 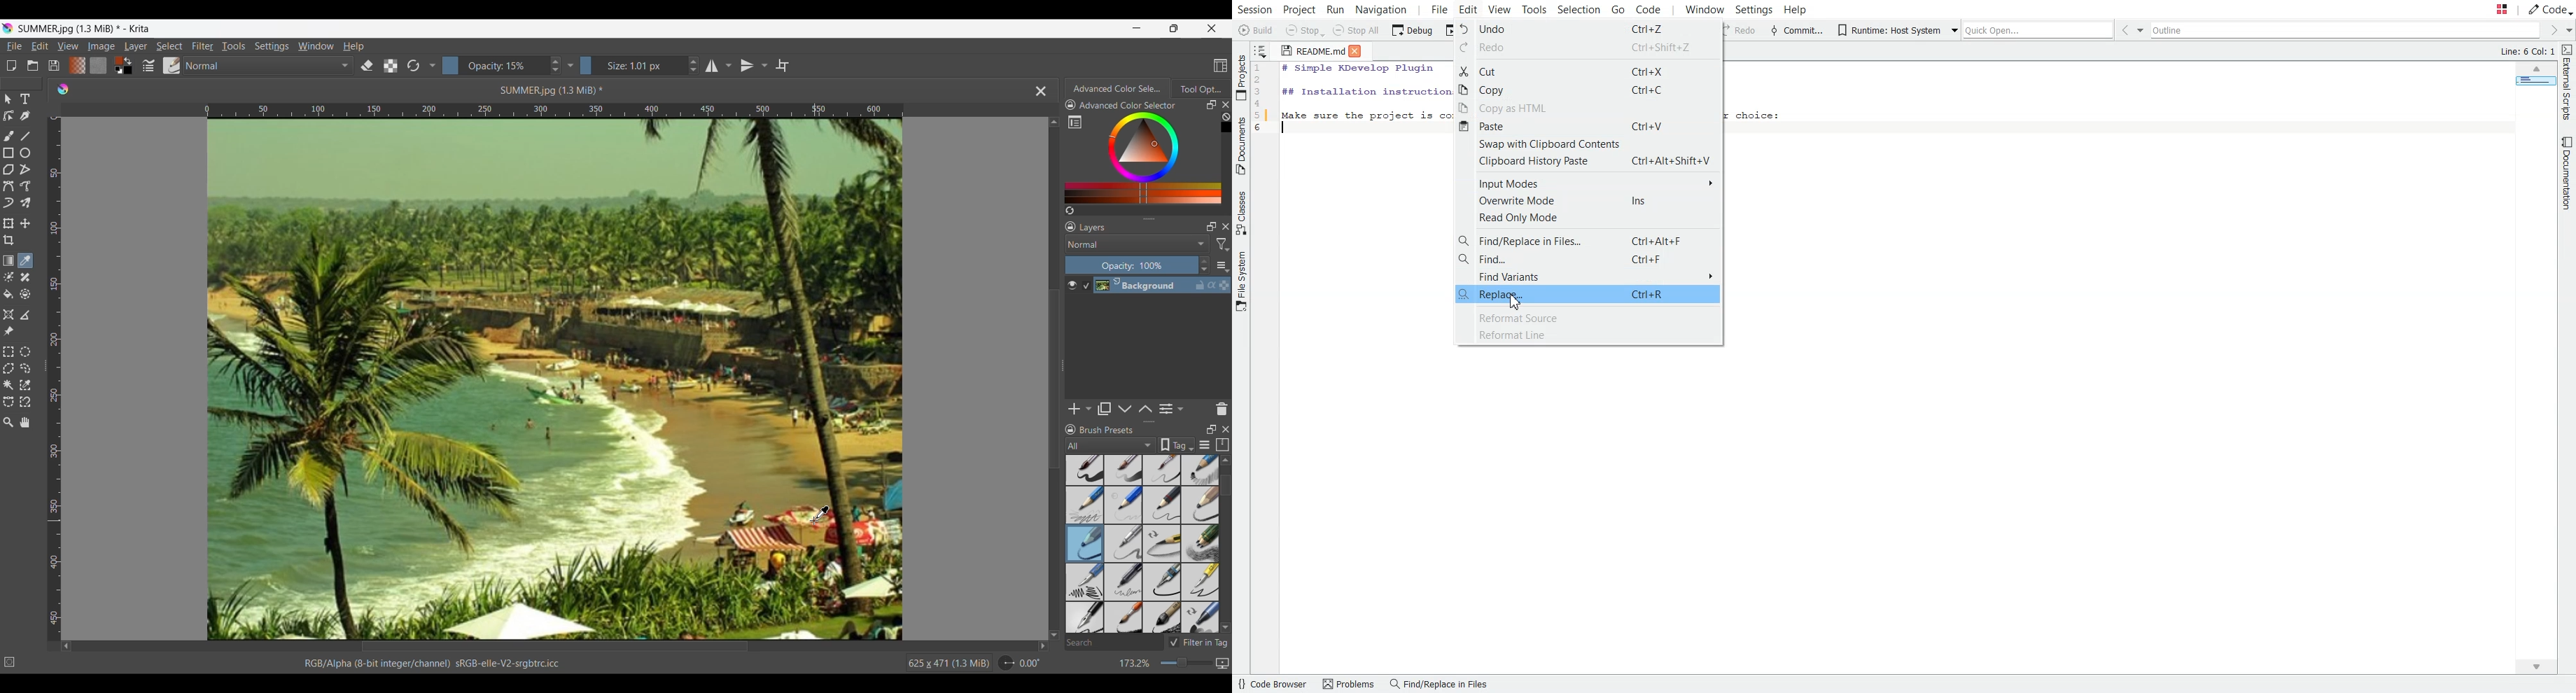 I want to click on Paste Ctrl+V, so click(x=1588, y=125).